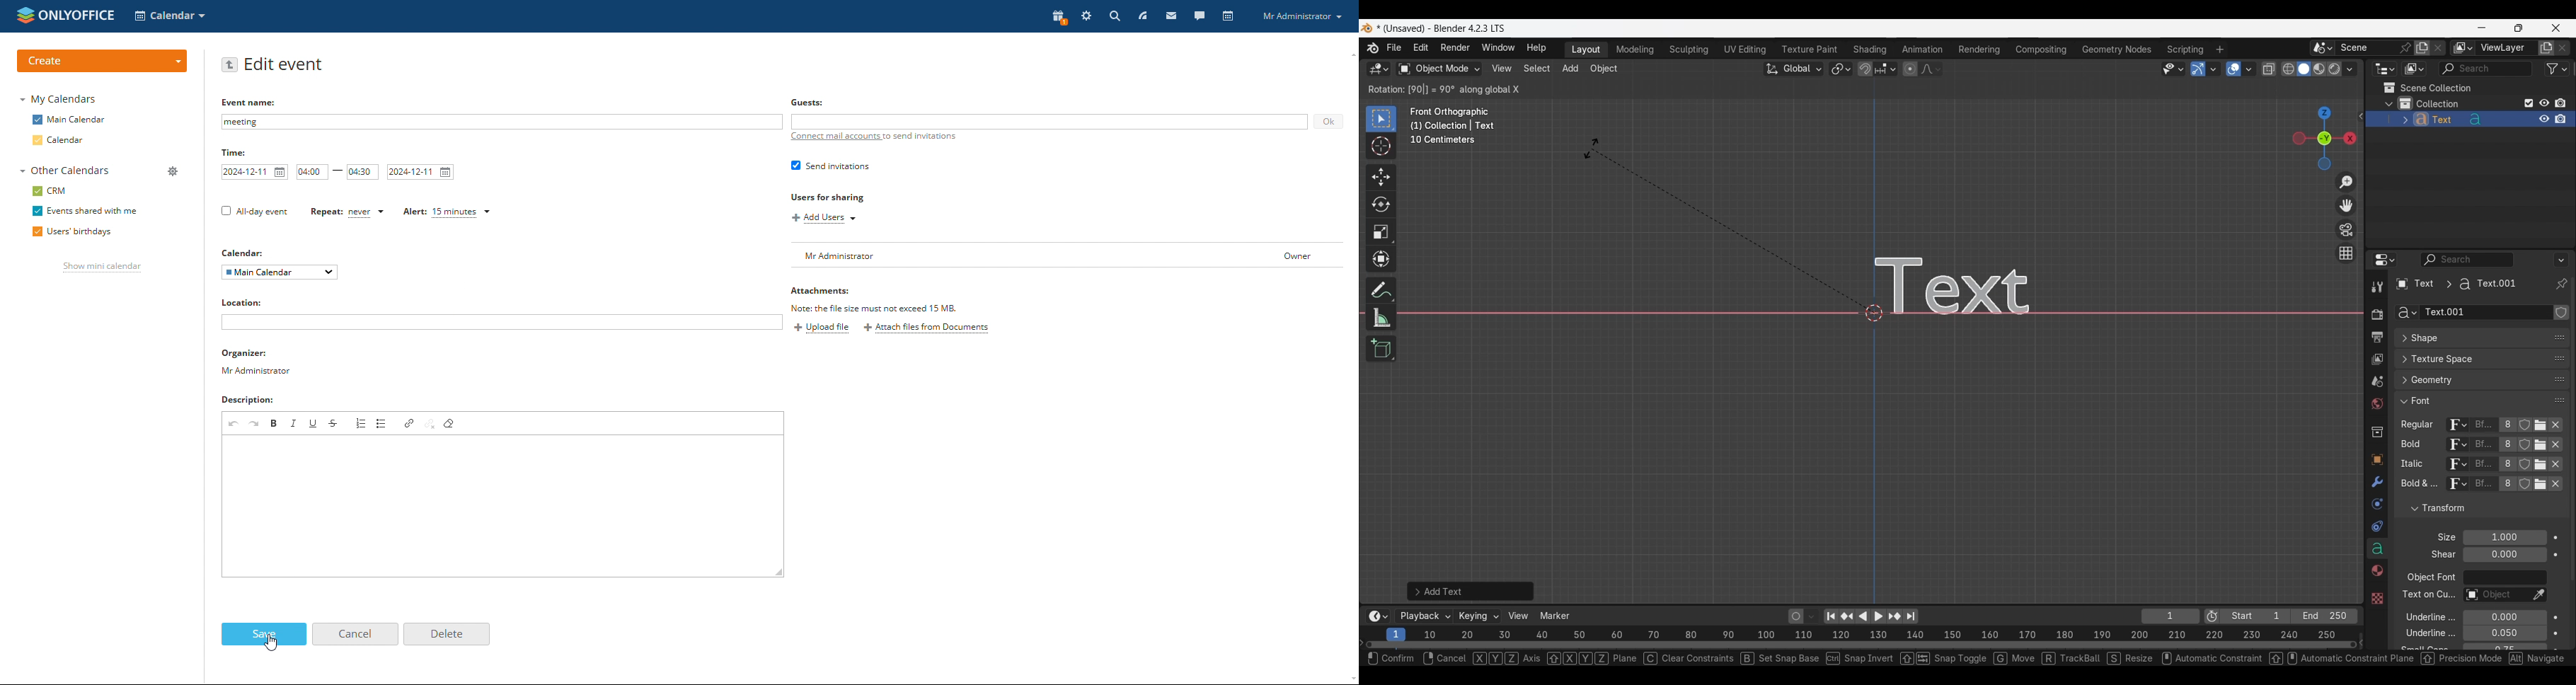  I want to click on Click to collapse Font, so click(2469, 400).